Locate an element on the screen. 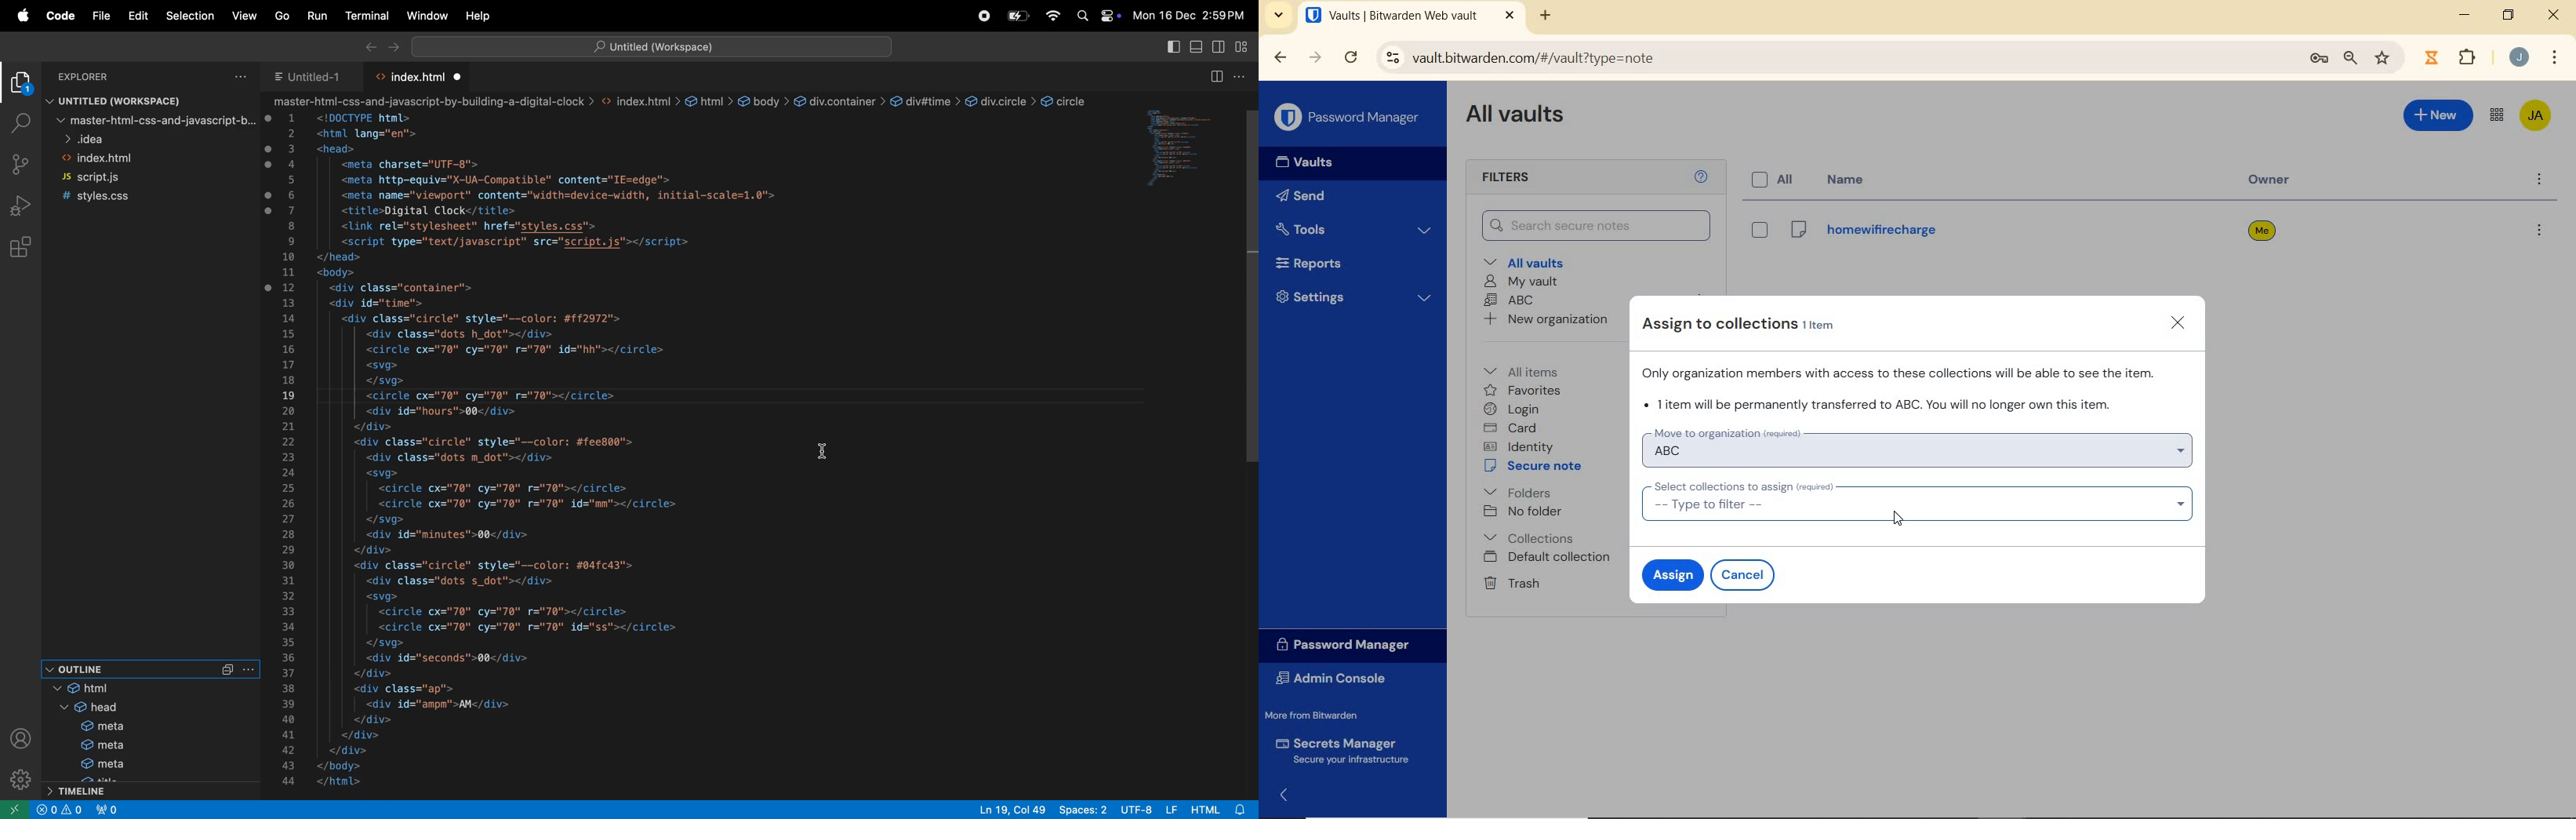  eye box is located at coordinates (1758, 230).